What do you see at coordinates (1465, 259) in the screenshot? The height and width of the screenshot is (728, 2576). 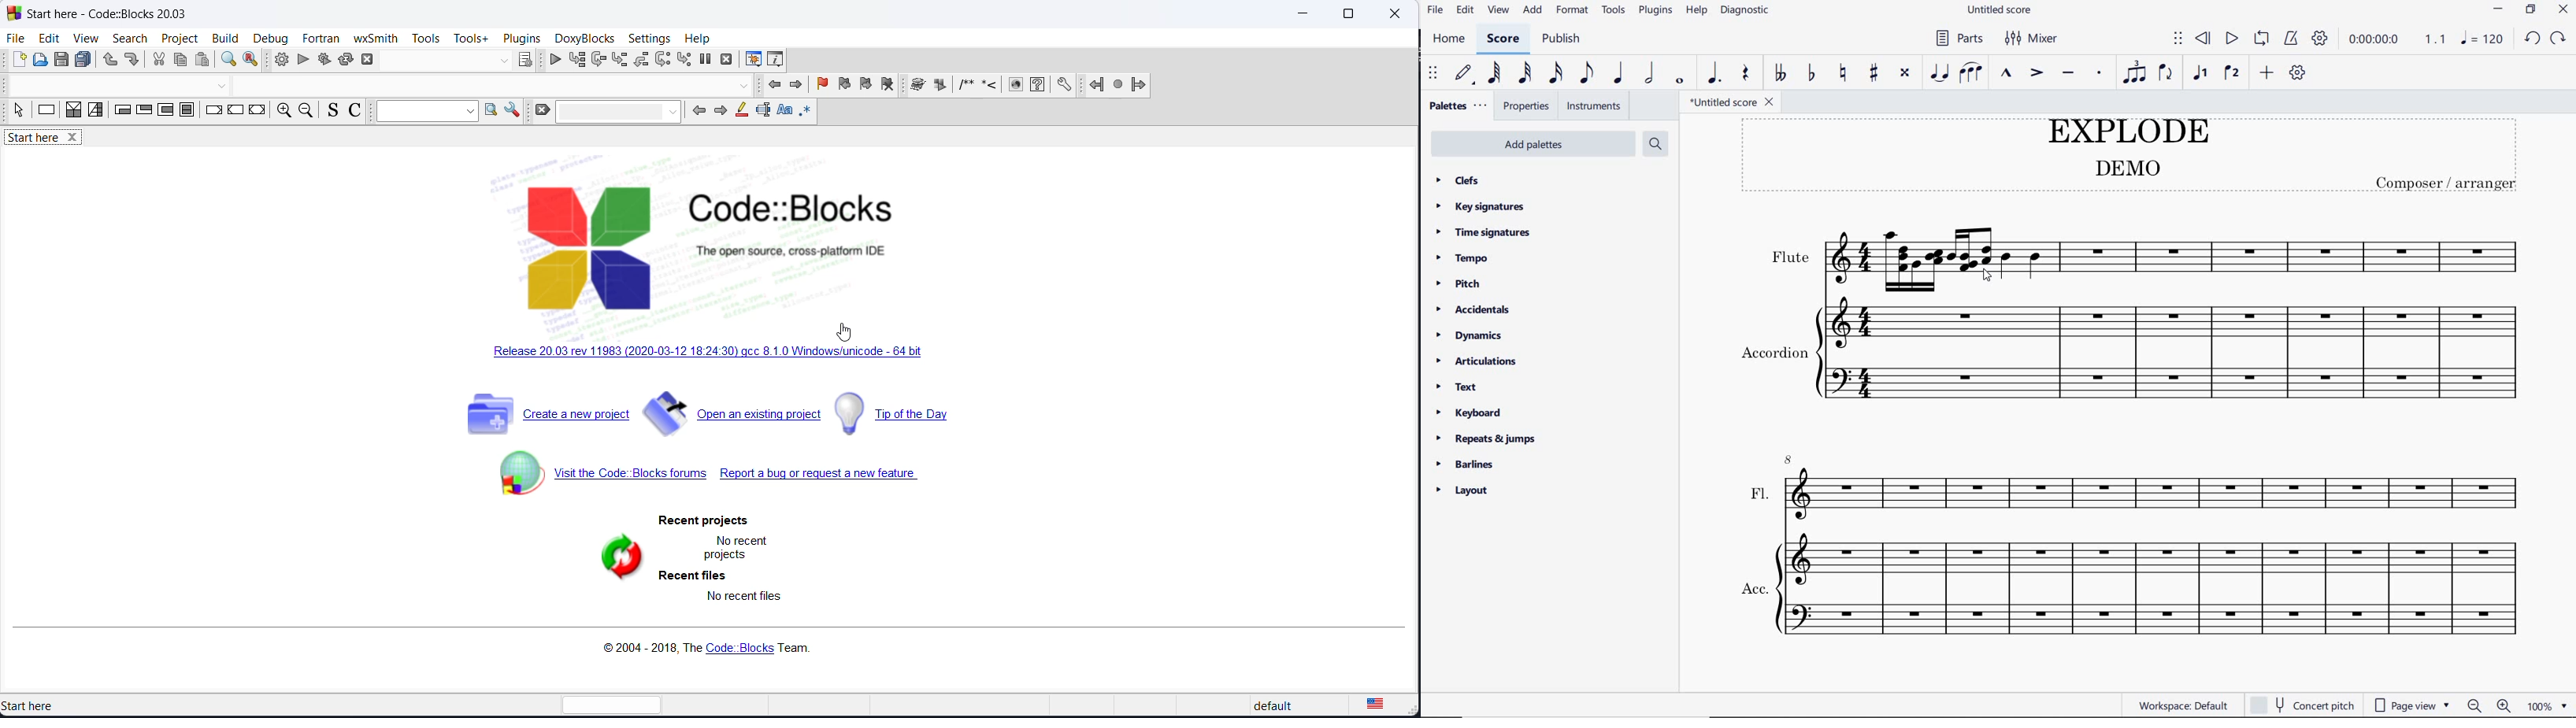 I see `tempo` at bounding box center [1465, 259].